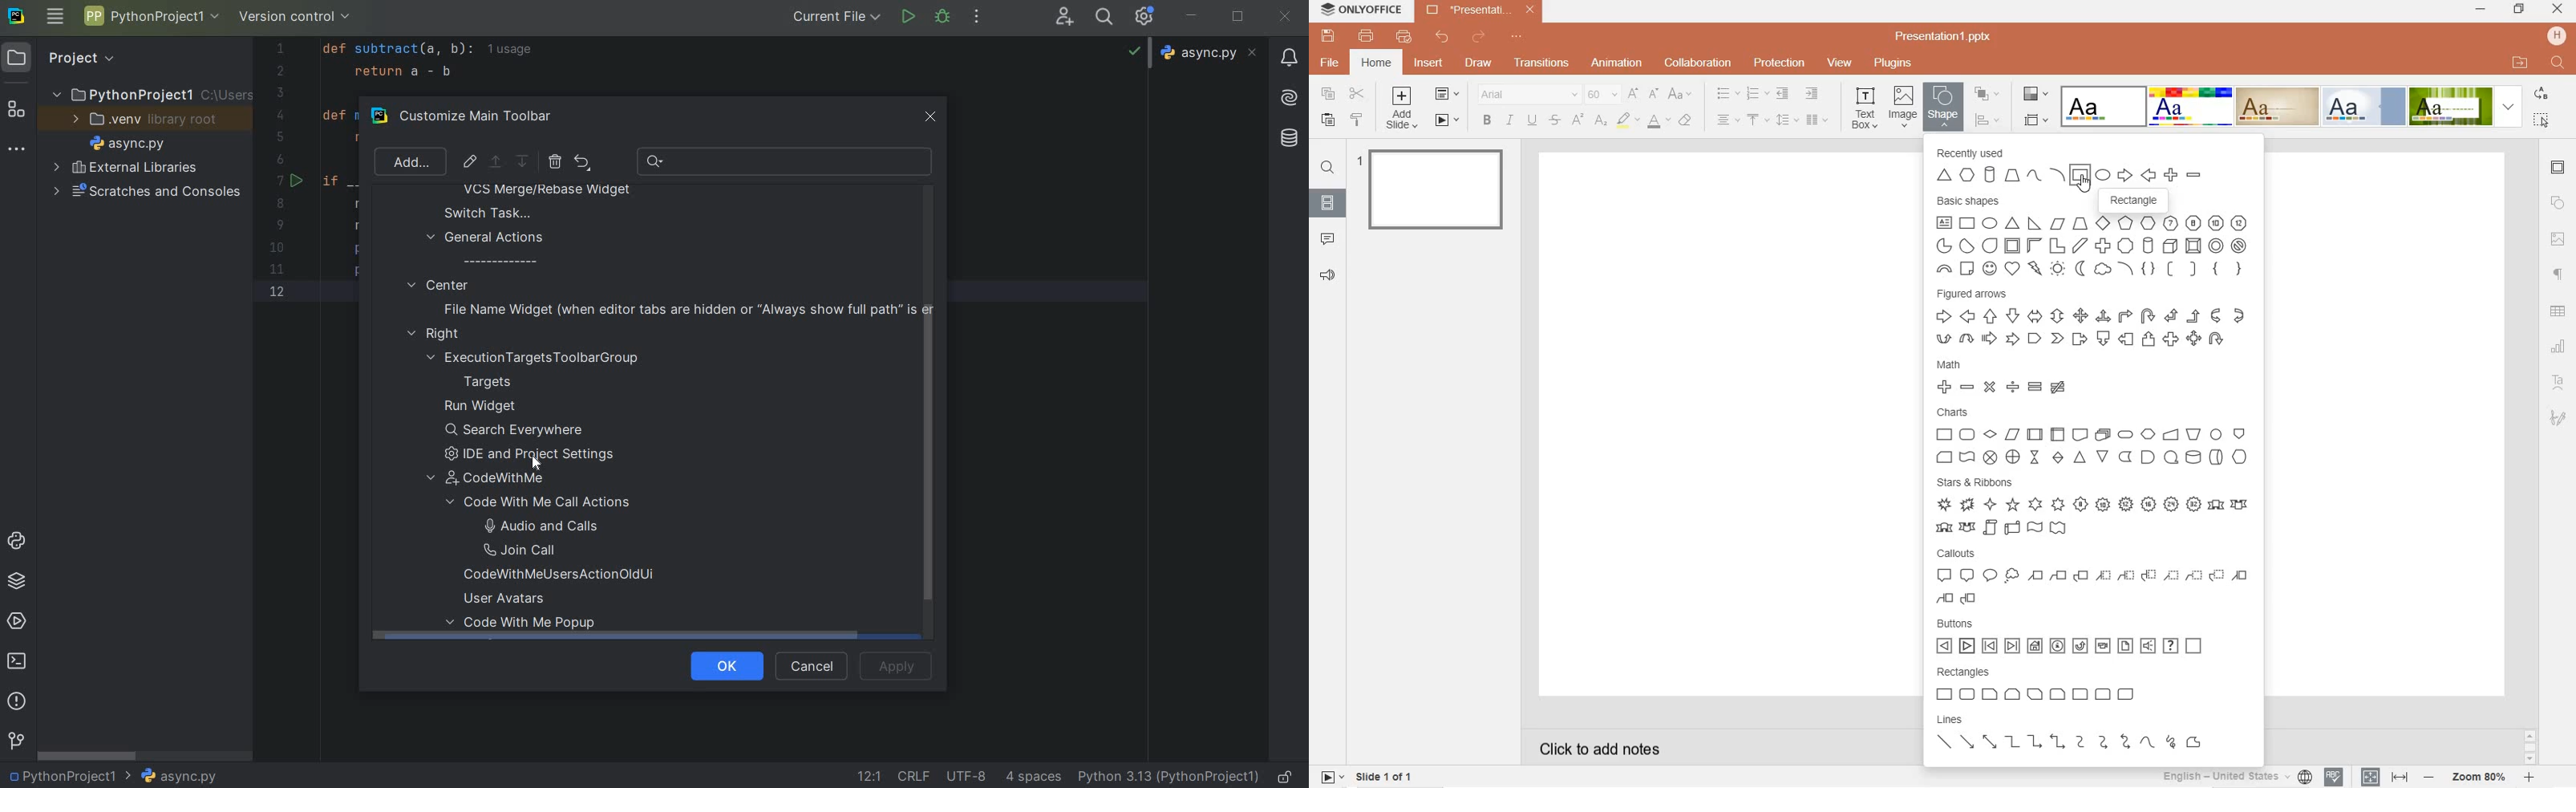 Image resolution: width=2576 pixels, height=812 pixels. I want to click on Ellipse, so click(1989, 223).